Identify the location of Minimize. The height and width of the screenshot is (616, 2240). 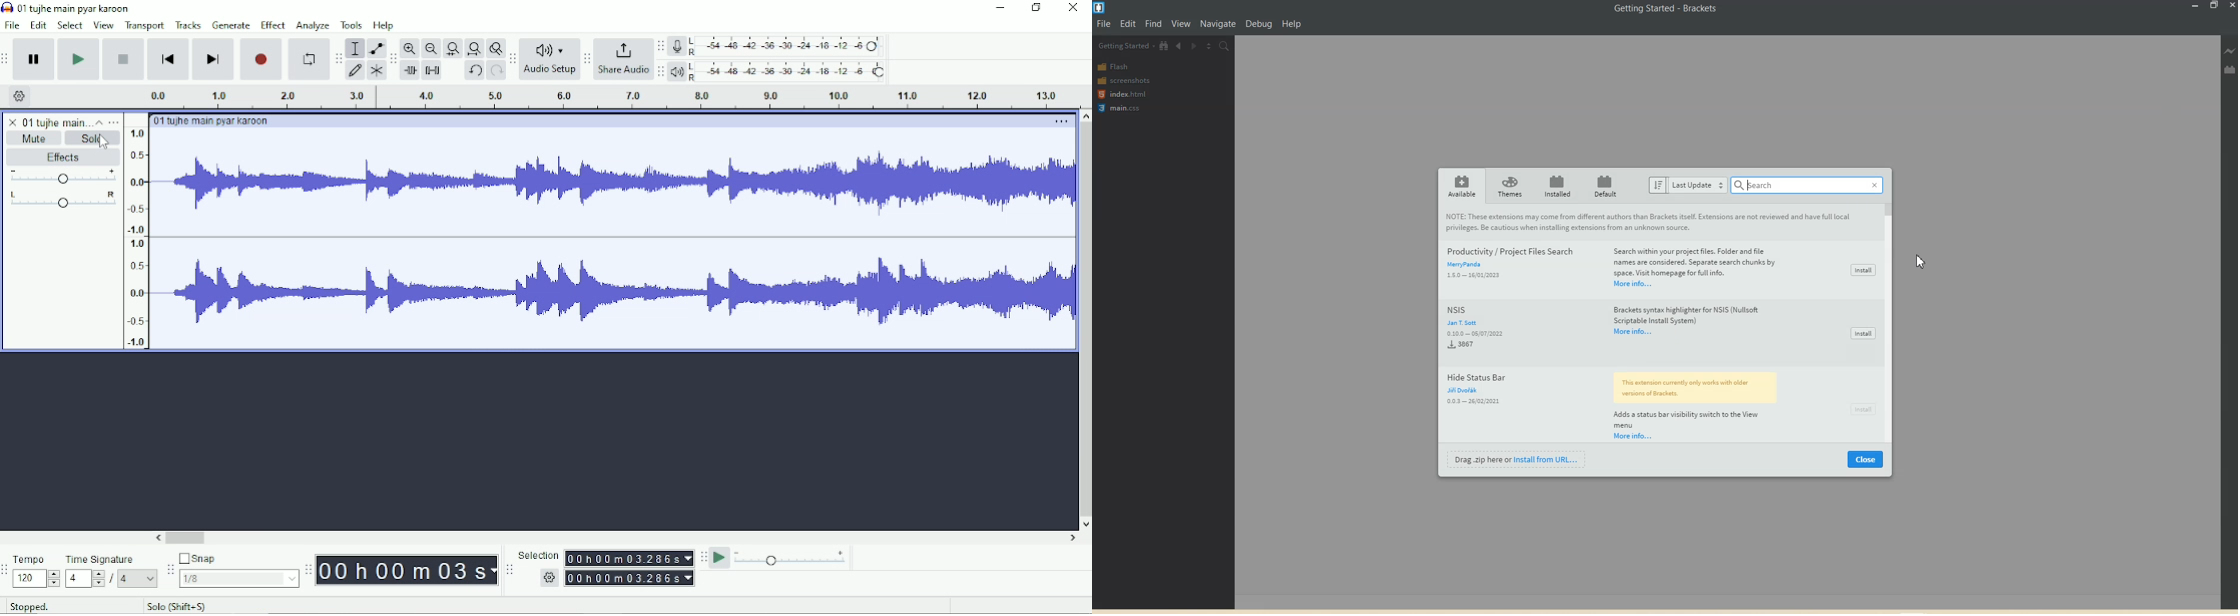
(1001, 8).